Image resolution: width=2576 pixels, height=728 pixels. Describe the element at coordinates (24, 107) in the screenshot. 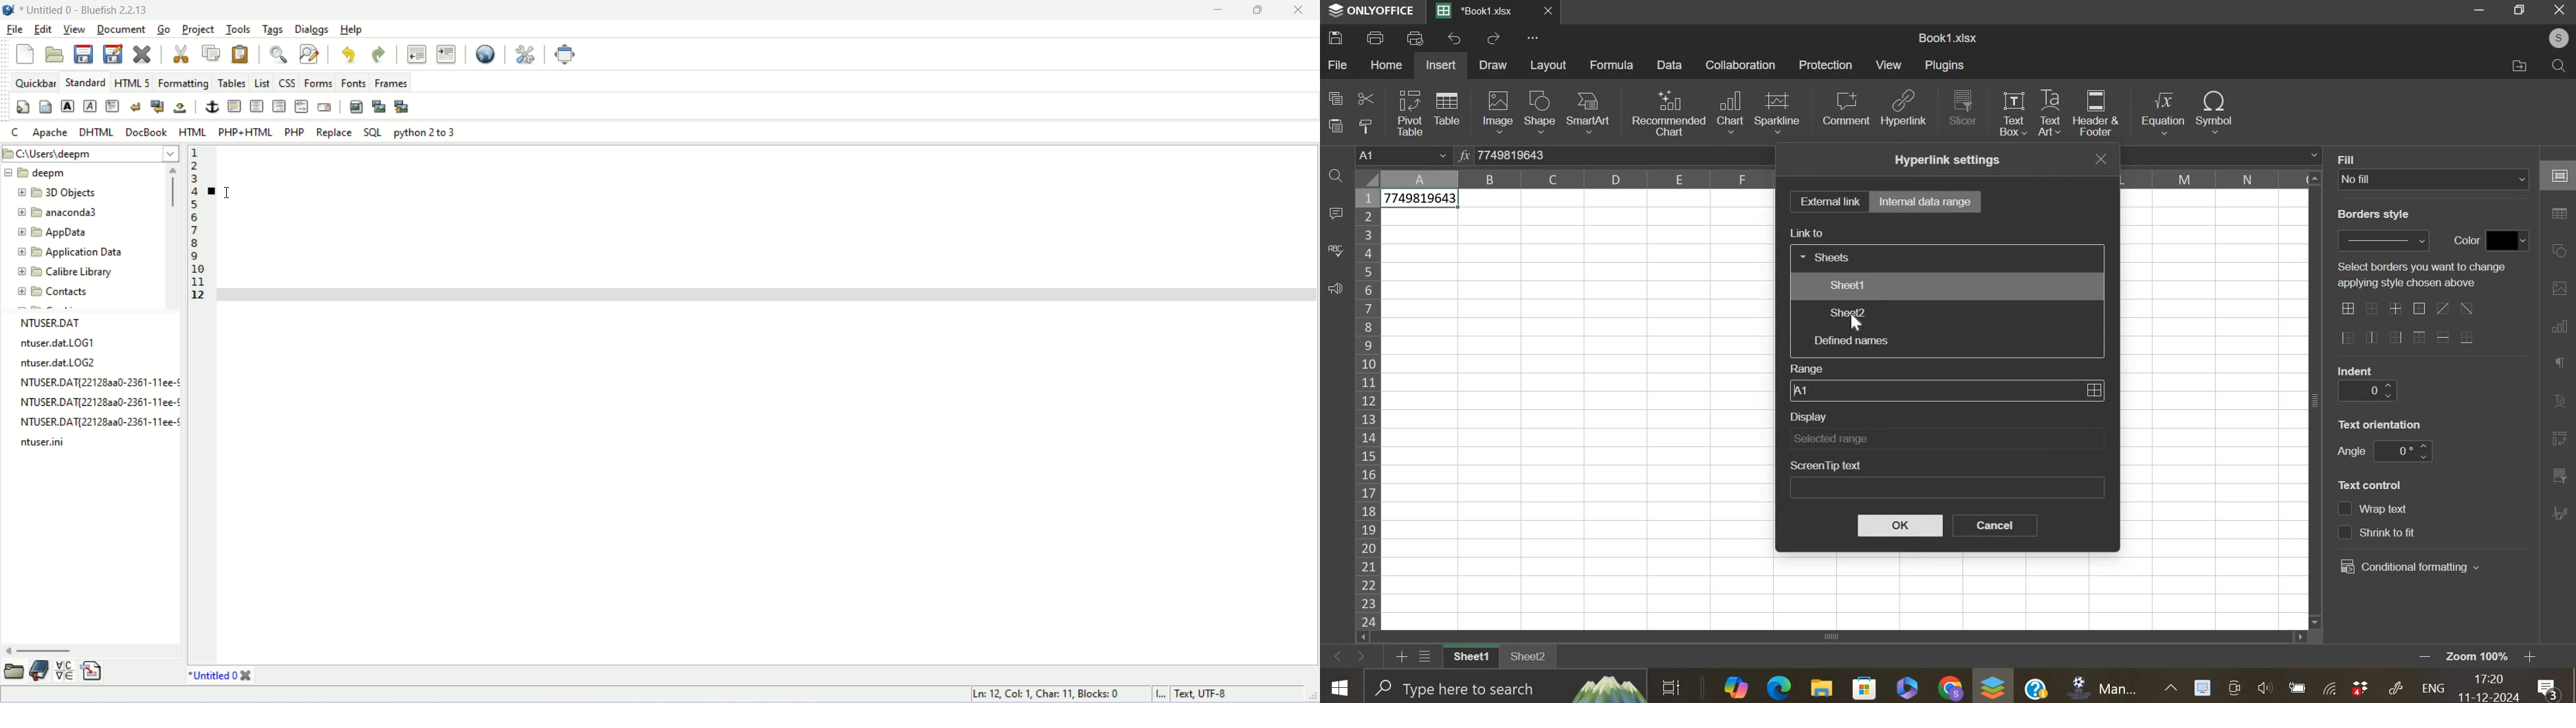

I see `quickstart` at that location.